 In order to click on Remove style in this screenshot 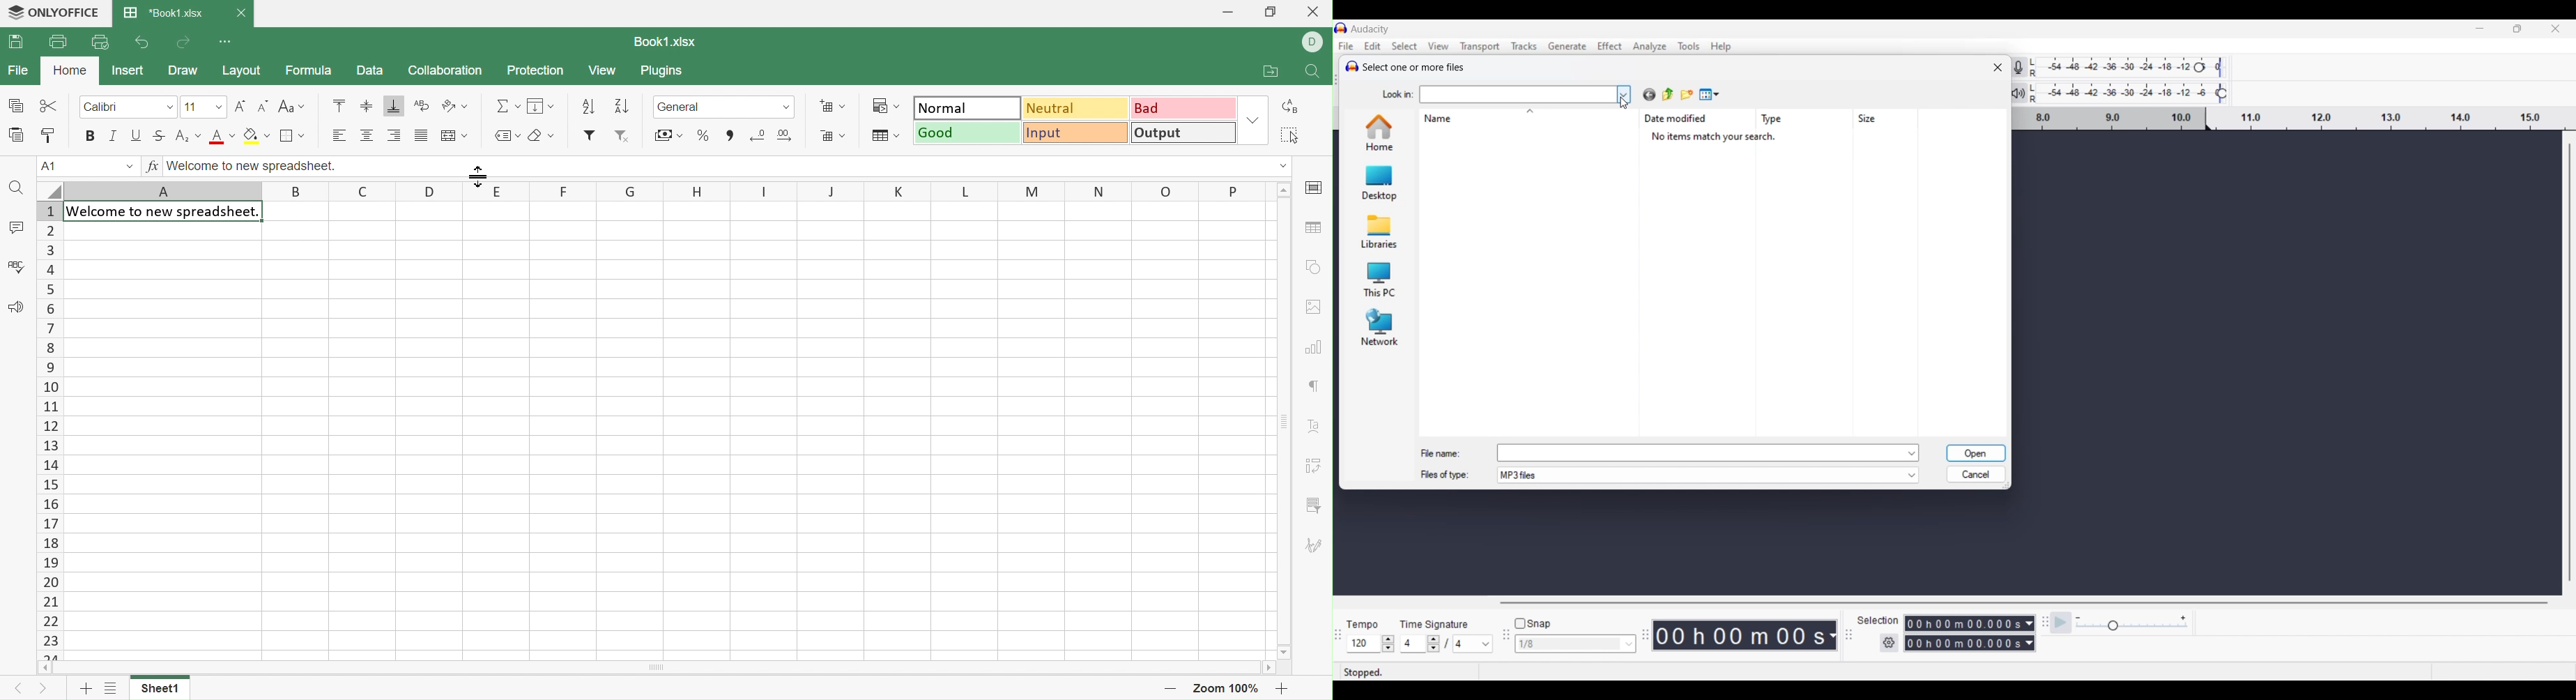, I will do `click(624, 138)`.